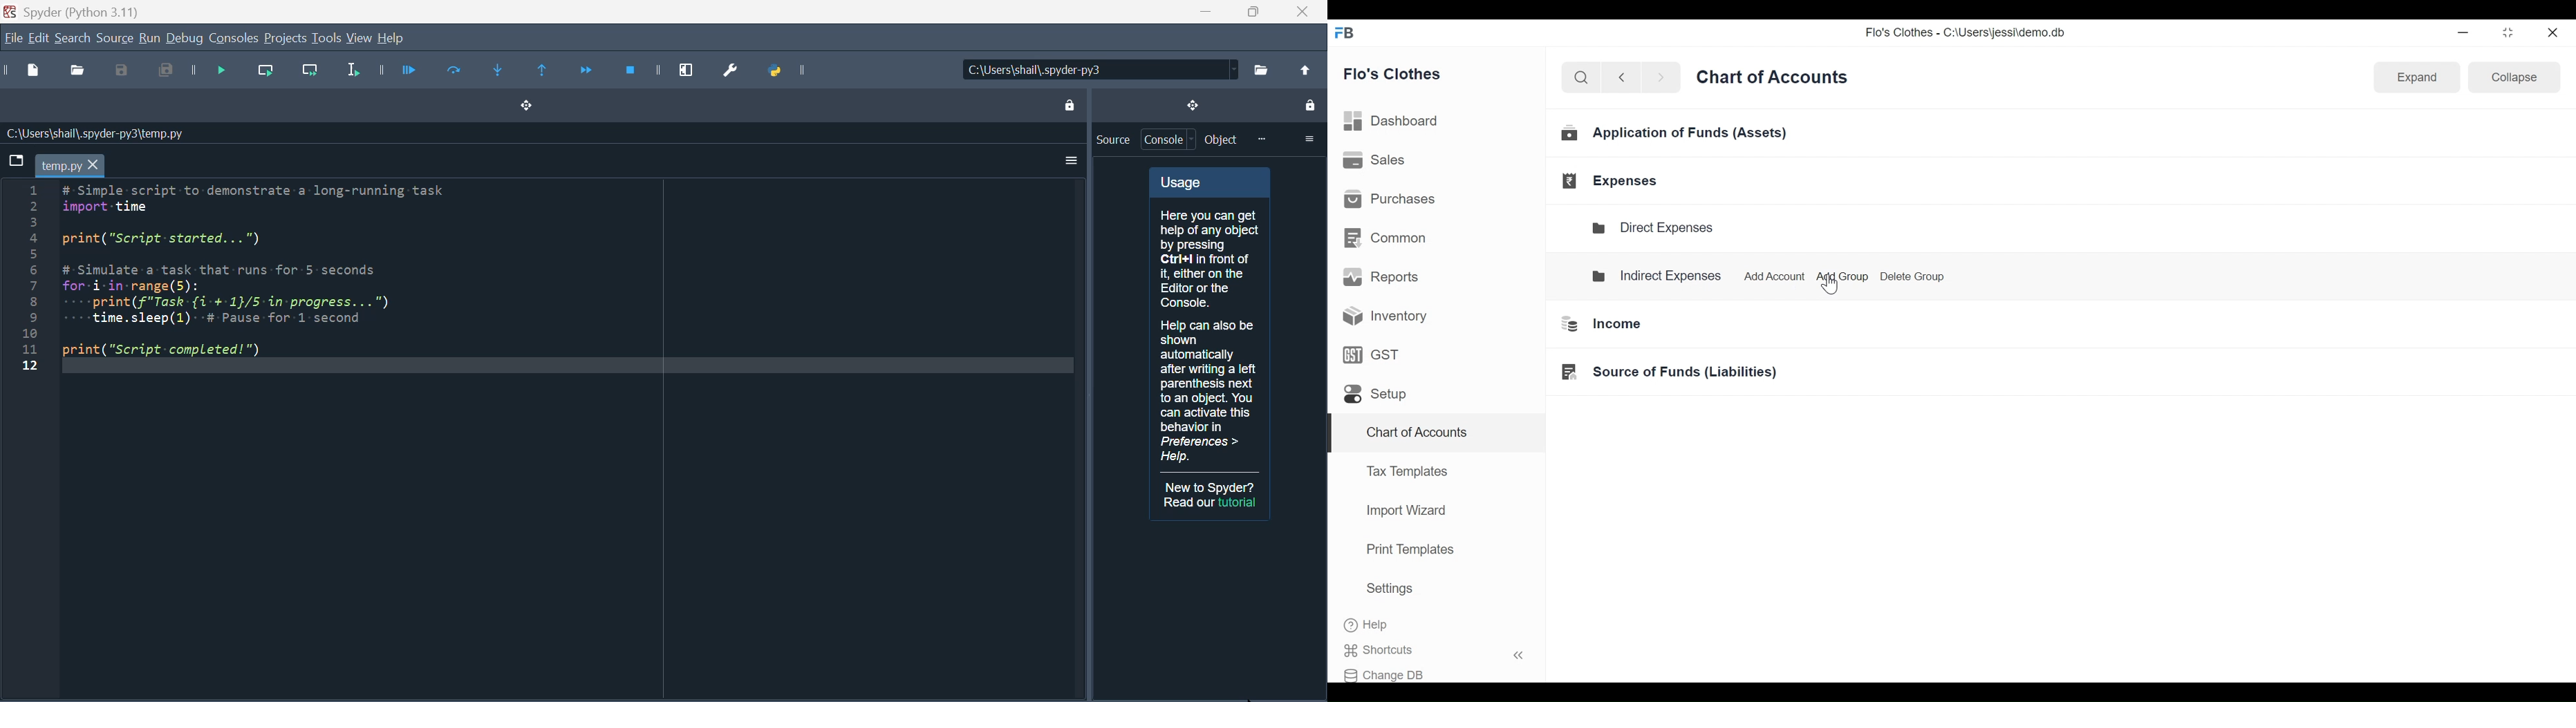  I want to click on Import Wizard, so click(1402, 512).